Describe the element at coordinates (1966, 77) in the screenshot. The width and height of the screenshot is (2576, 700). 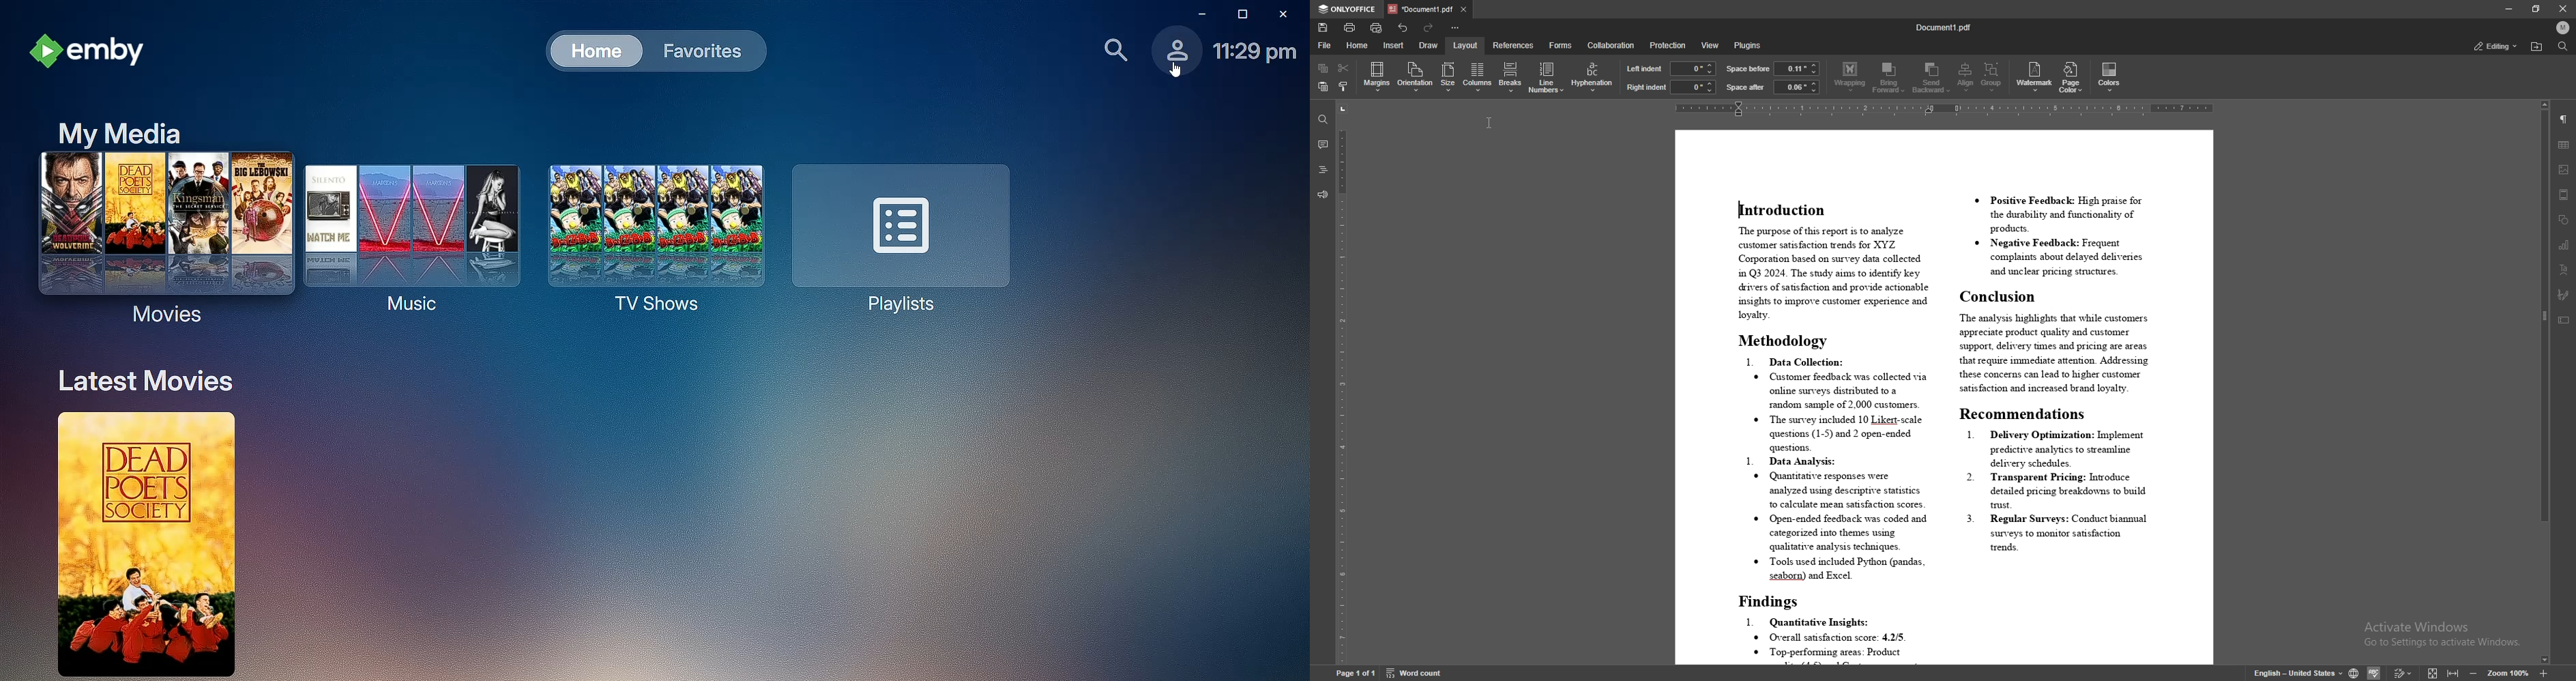
I see `align` at that location.